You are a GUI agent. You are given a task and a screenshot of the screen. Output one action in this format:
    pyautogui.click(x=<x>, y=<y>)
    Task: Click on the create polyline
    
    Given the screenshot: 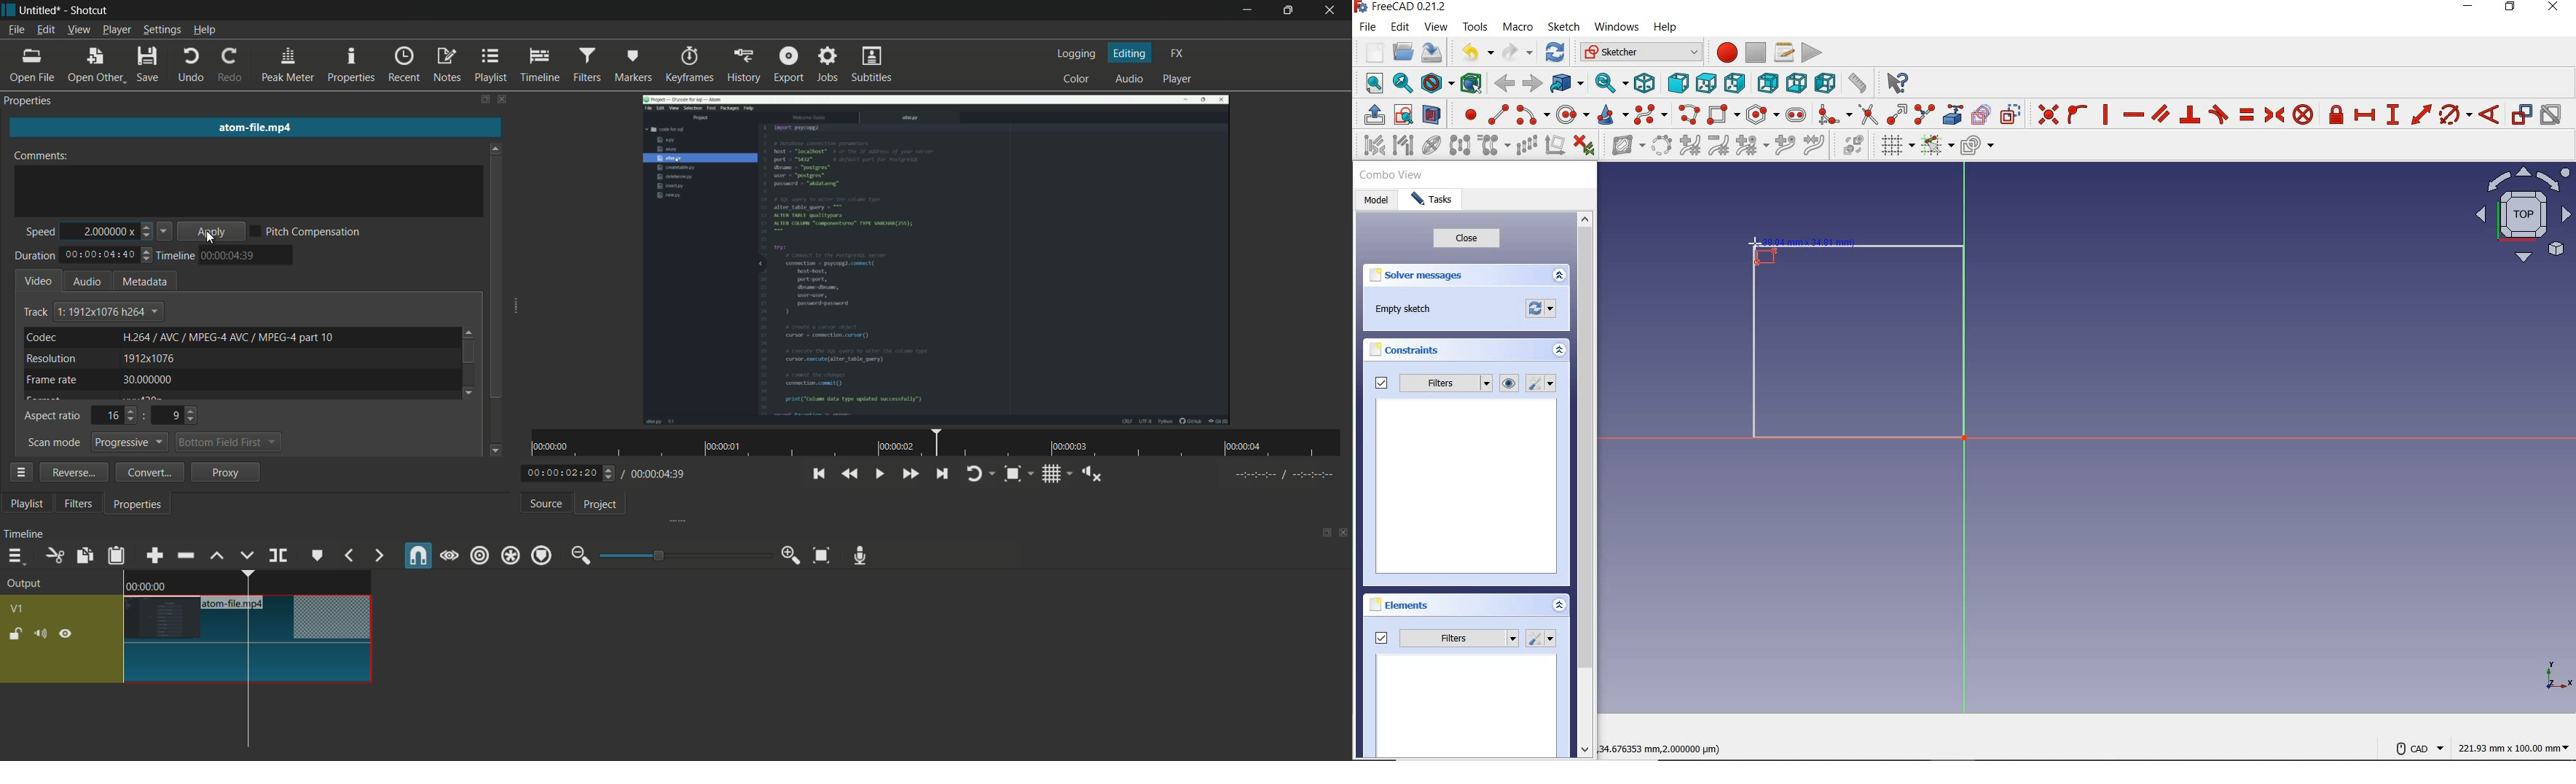 What is the action you would take?
    pyautogui.click(x=1689, y=116)
    